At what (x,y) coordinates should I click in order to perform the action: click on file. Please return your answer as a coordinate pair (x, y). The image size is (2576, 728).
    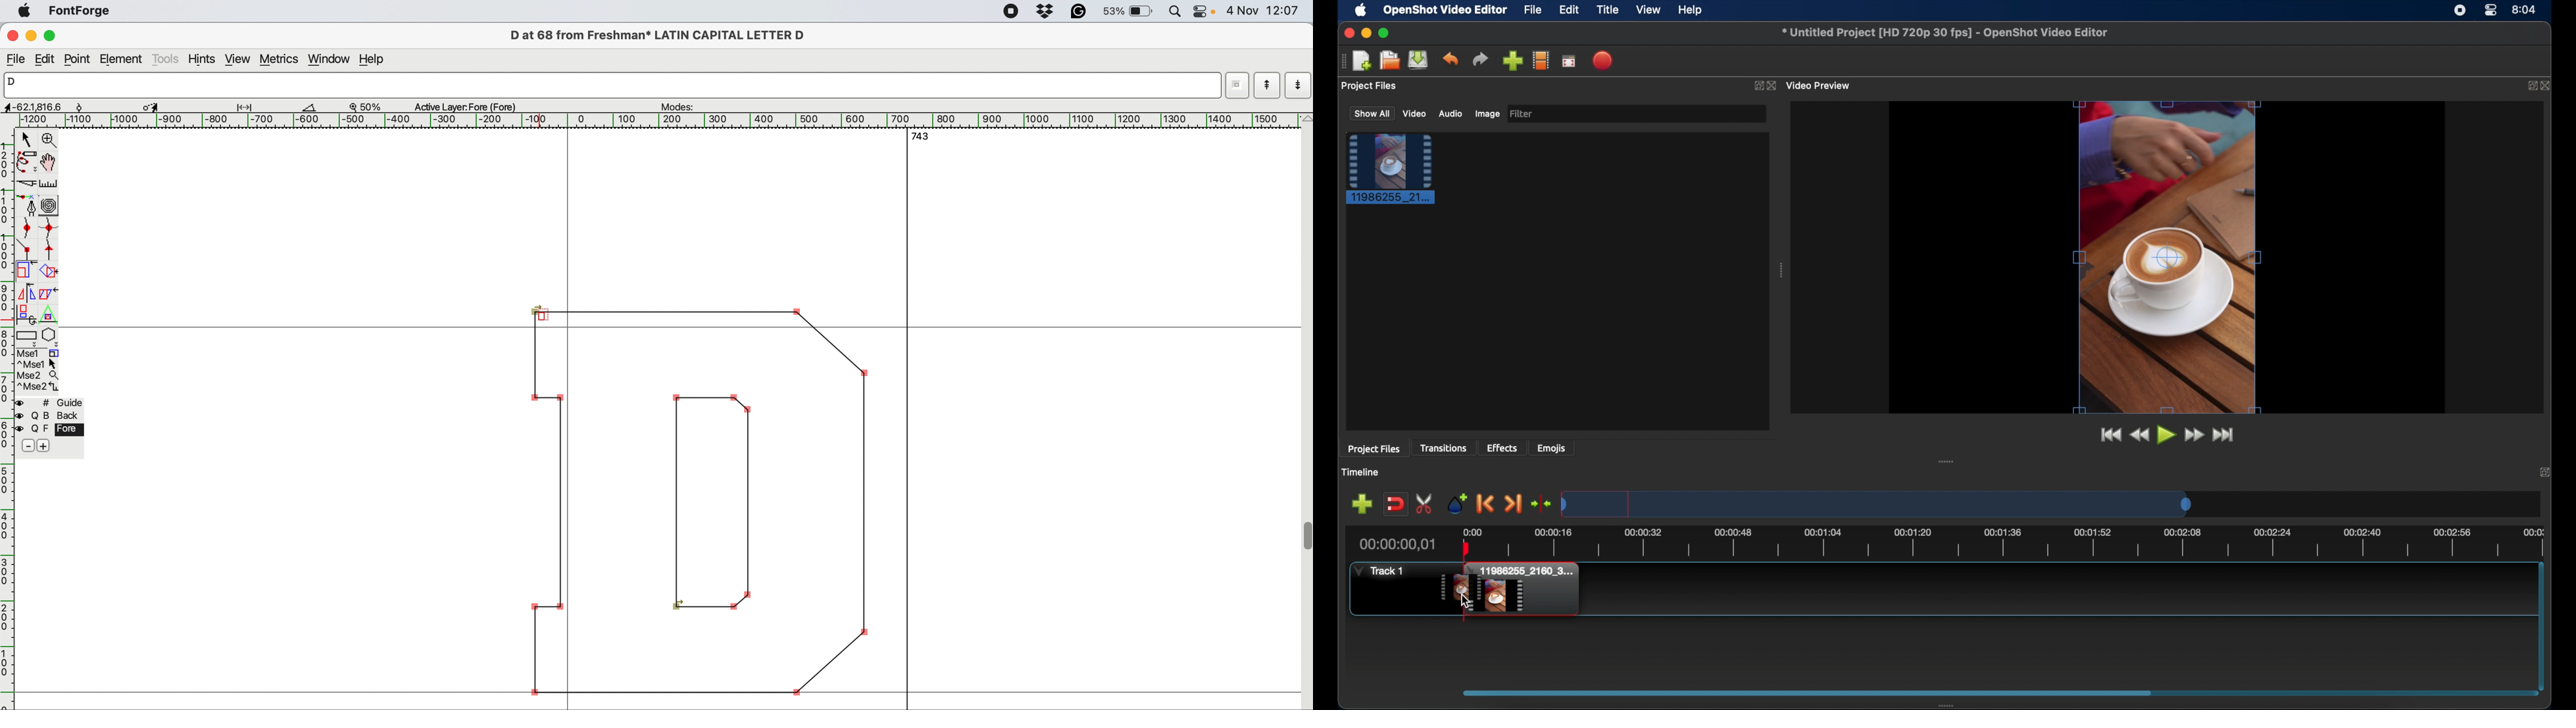
    Looking at the image, I should click on (16, 60).